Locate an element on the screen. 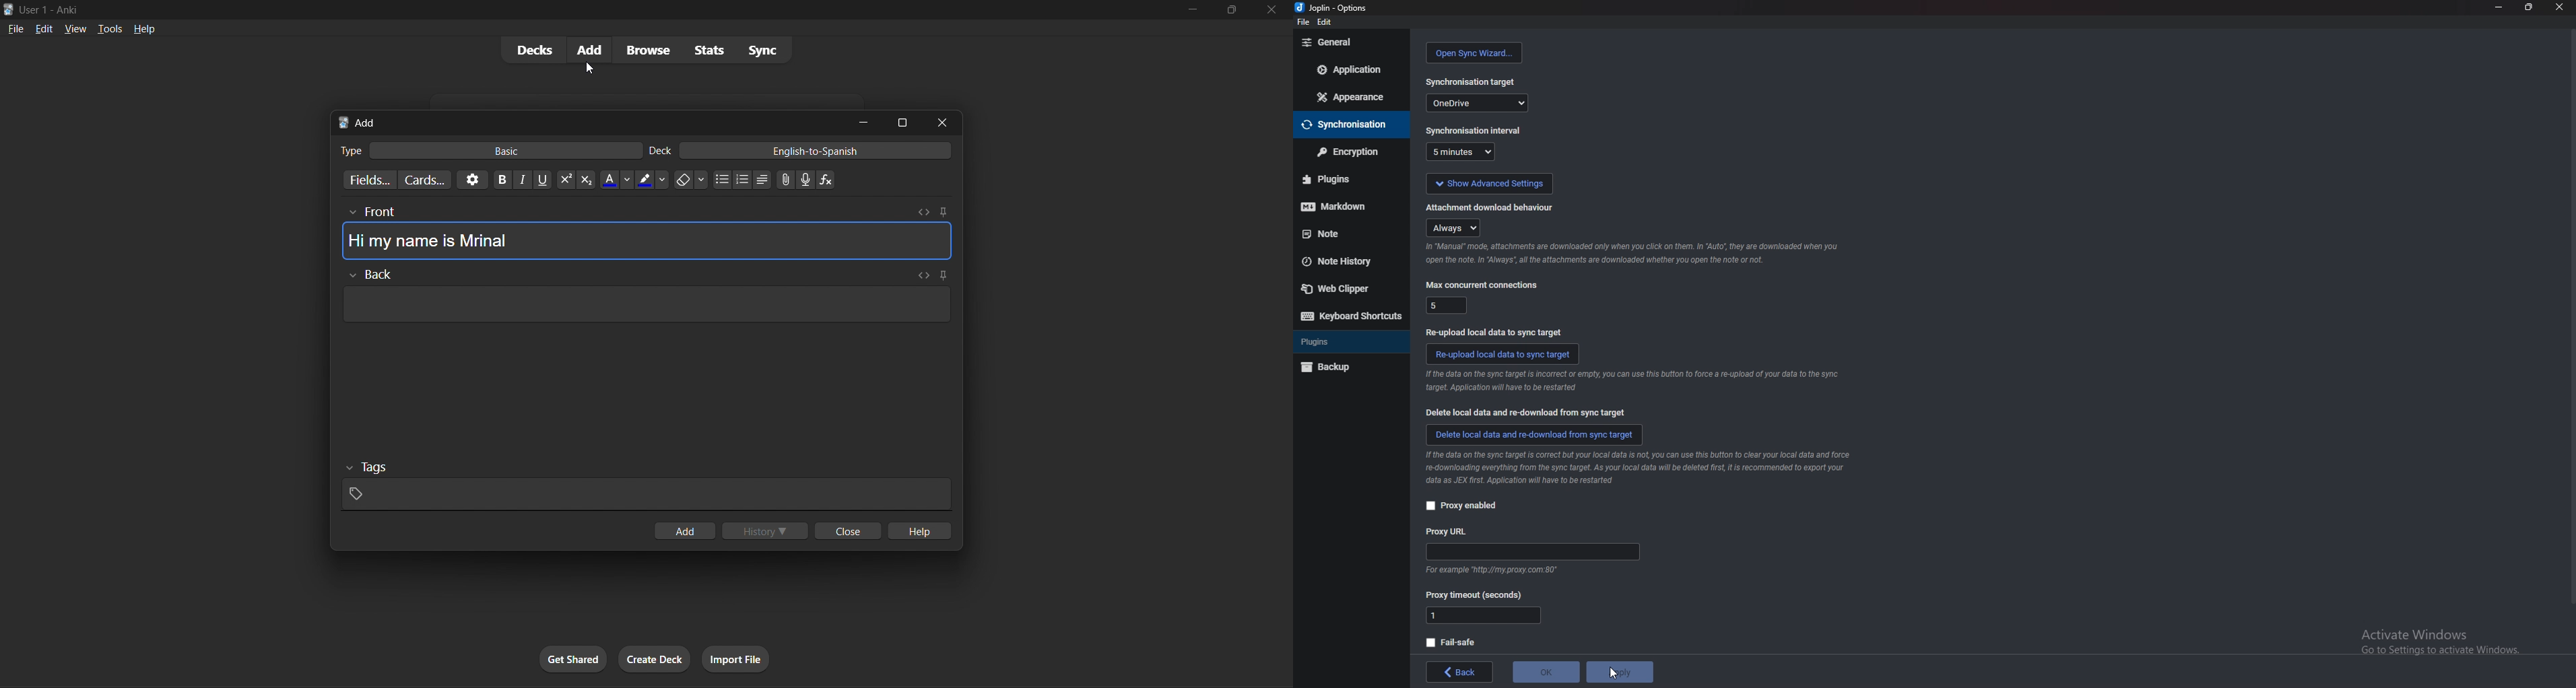 The image size is (2576, 700). edit is located at coordinates (1326, 22).